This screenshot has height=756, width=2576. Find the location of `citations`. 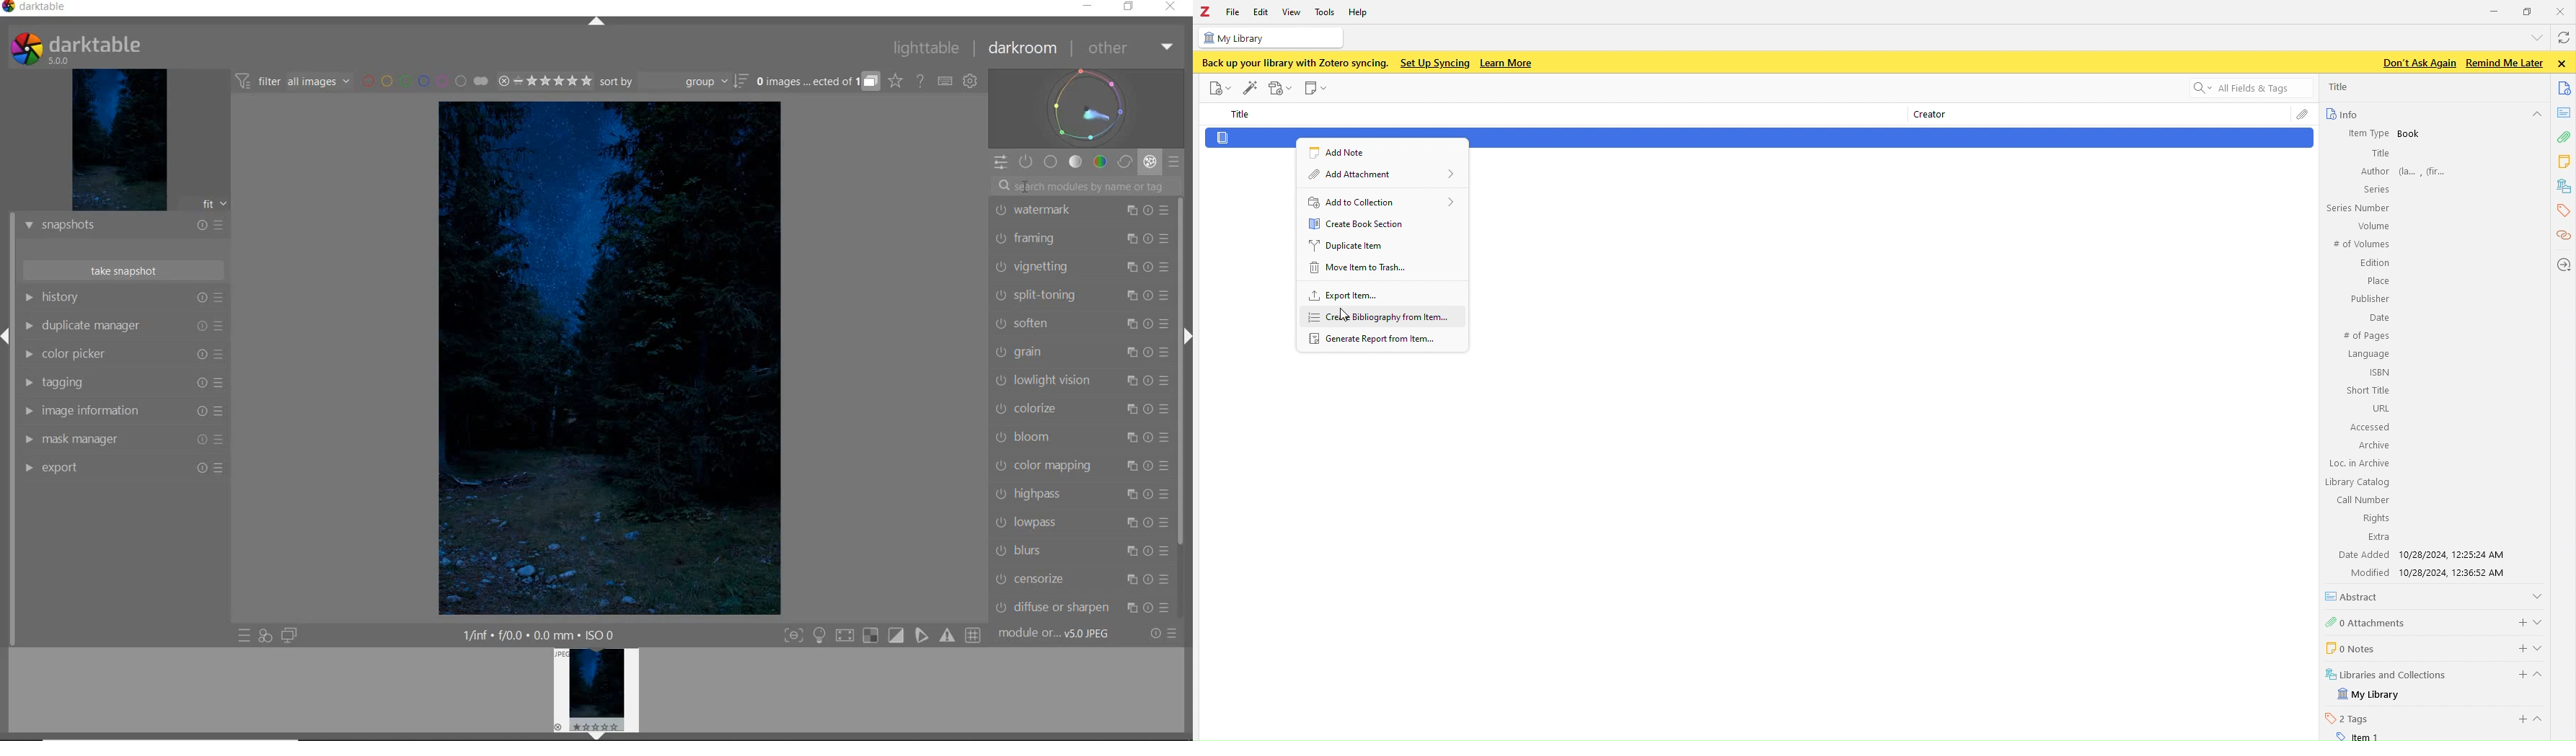

citations is located at coordinates (2562, 236).